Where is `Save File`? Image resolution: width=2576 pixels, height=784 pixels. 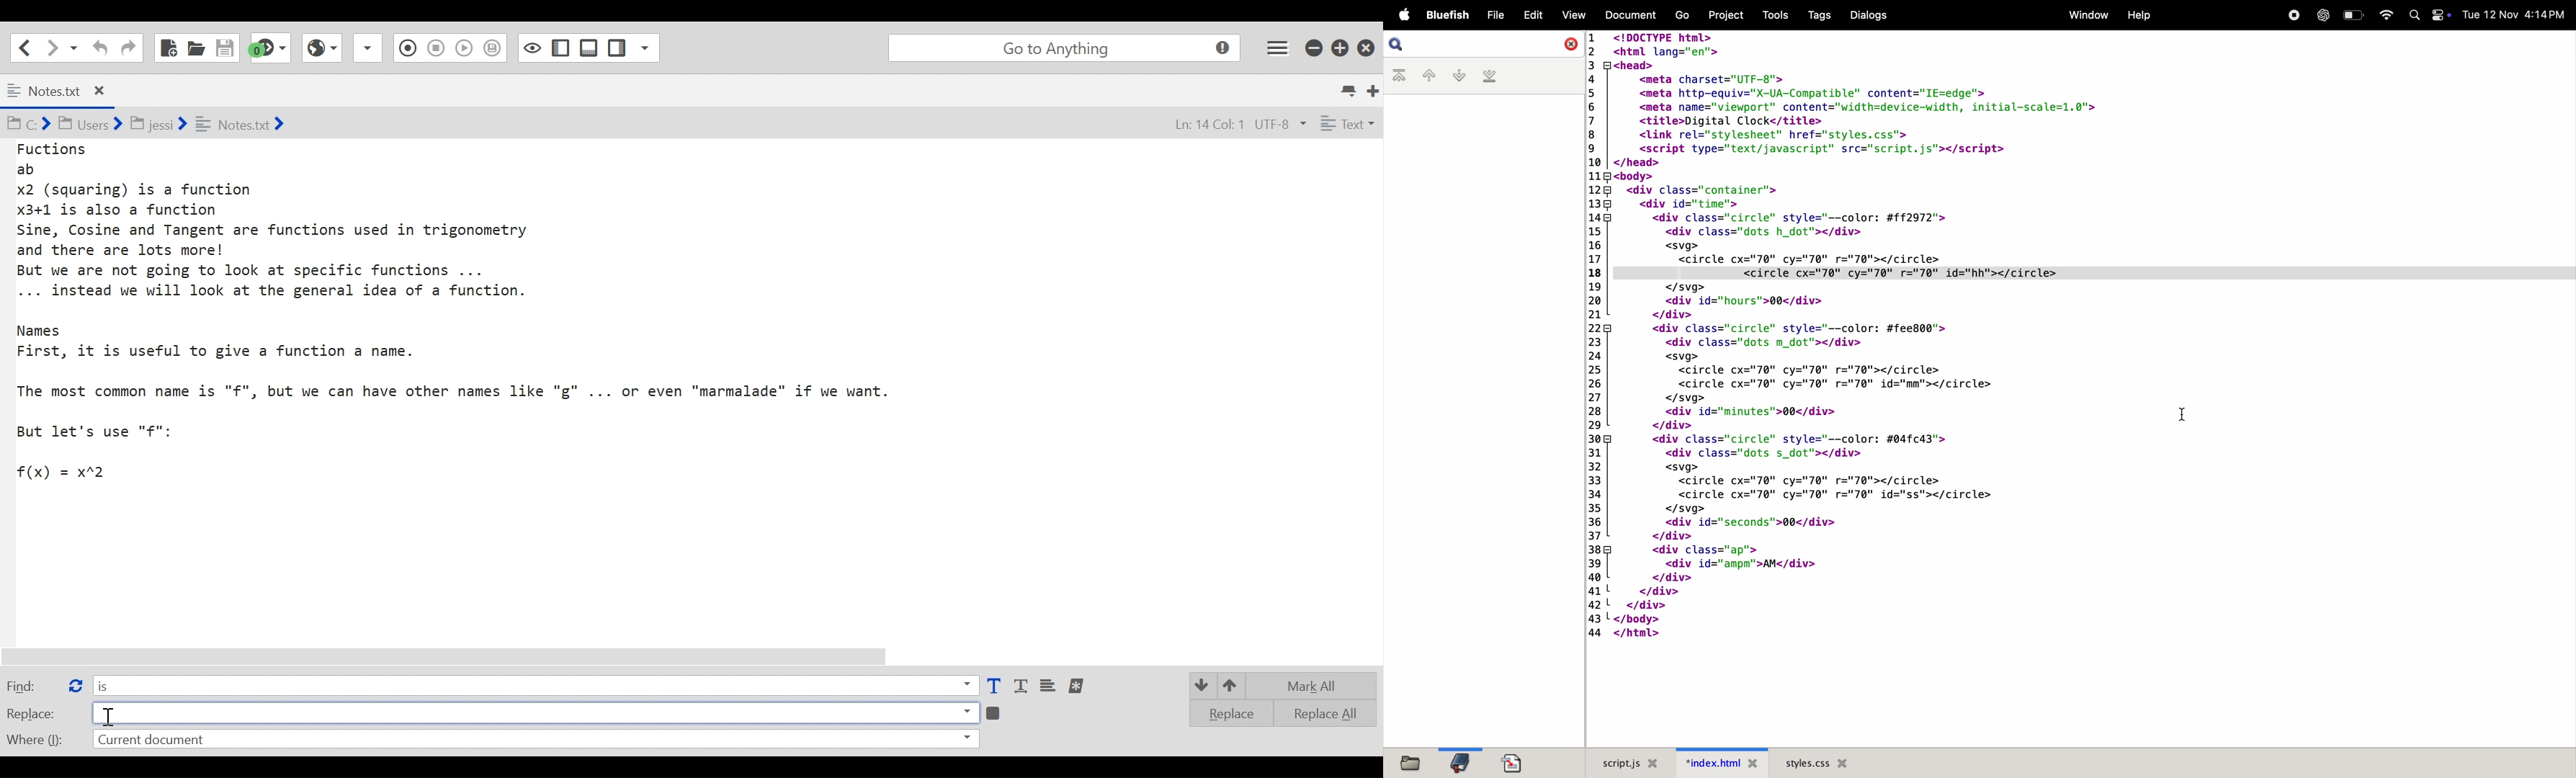
Save File is located at coordinates (226, 48).